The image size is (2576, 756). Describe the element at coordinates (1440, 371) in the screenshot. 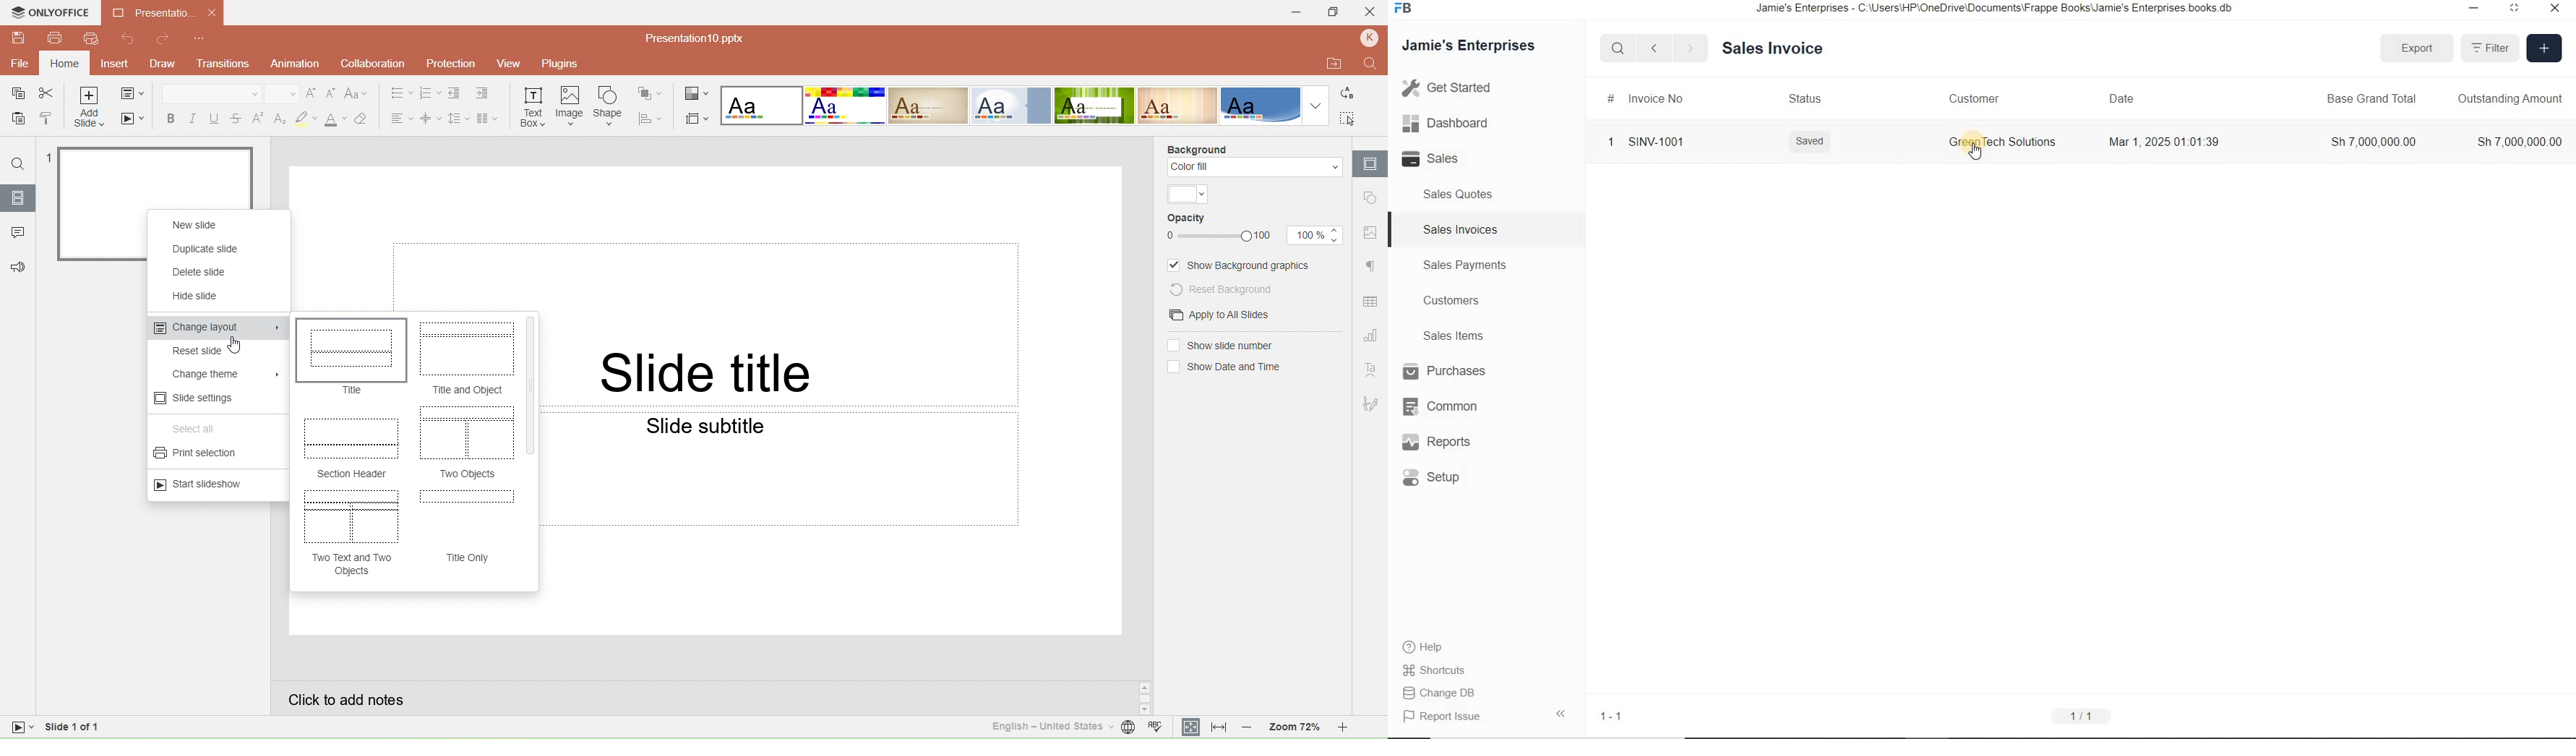

I see `Purchases` at that location.